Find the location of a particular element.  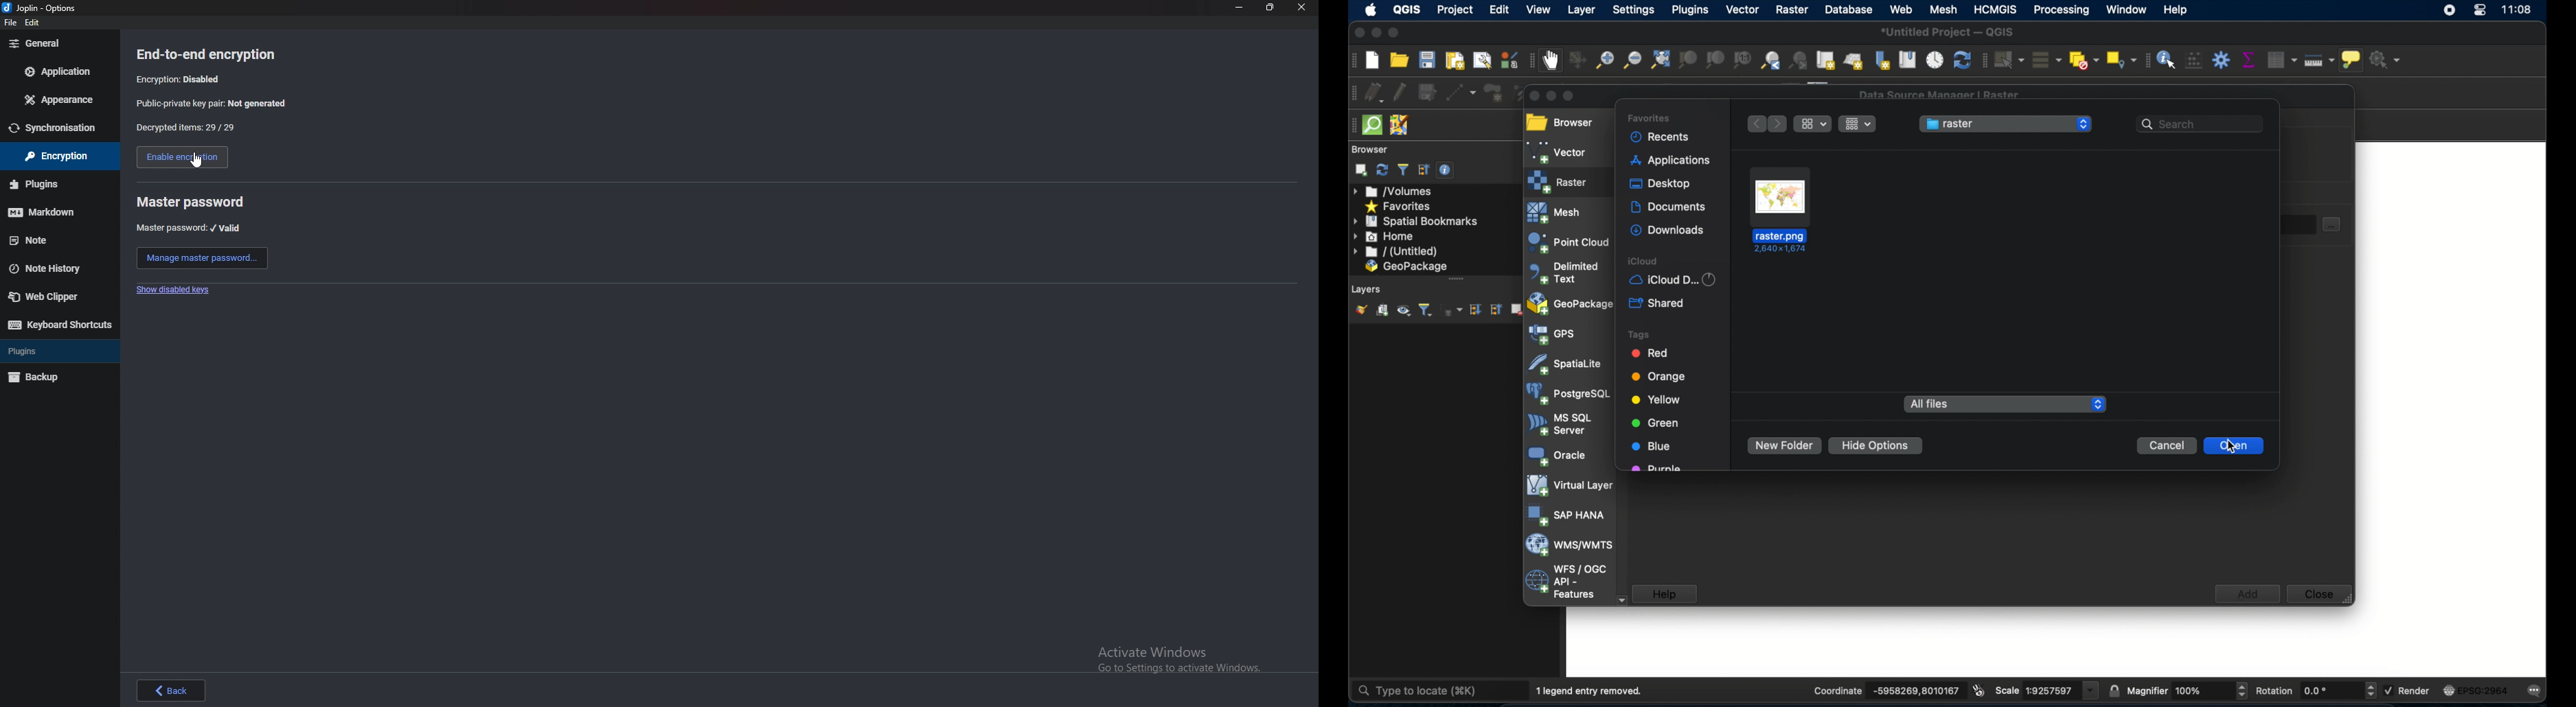

create new project is located at coordinates (1372, 60).